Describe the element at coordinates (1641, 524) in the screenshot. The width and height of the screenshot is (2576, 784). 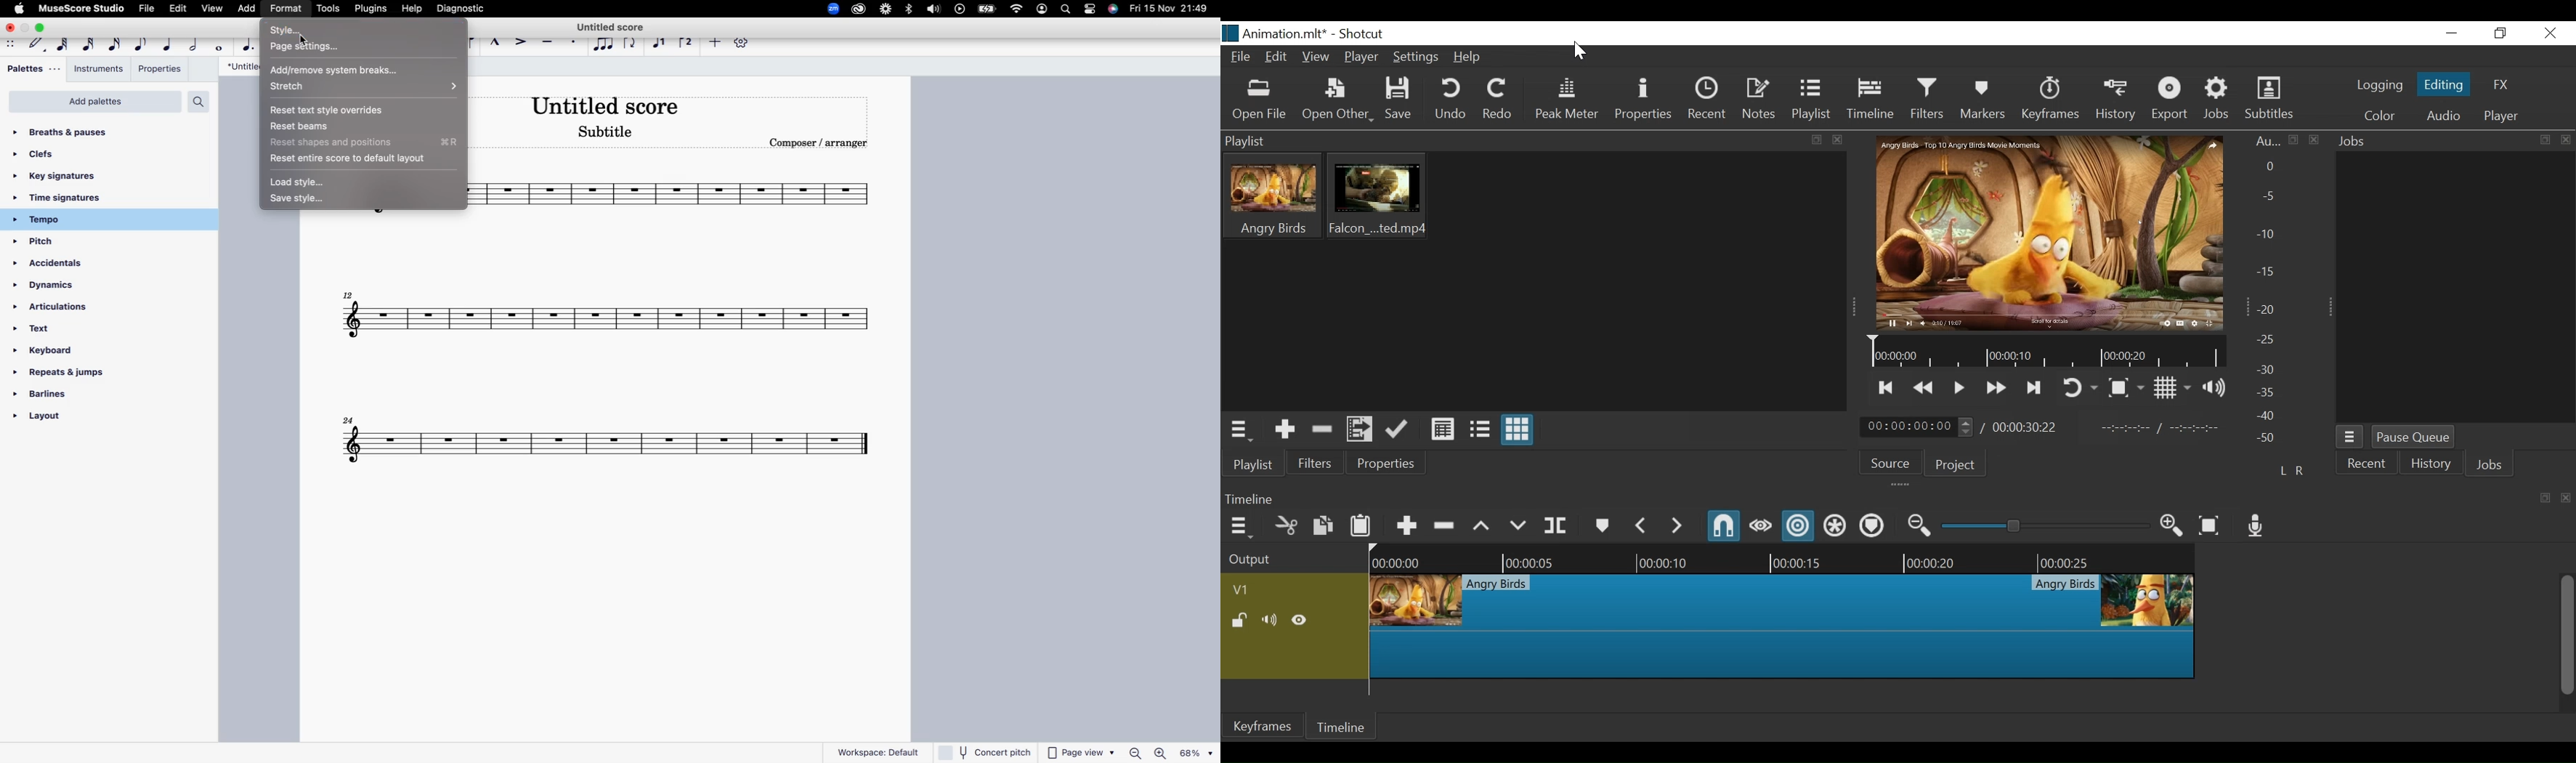
I see `Previous Marker` at that location.